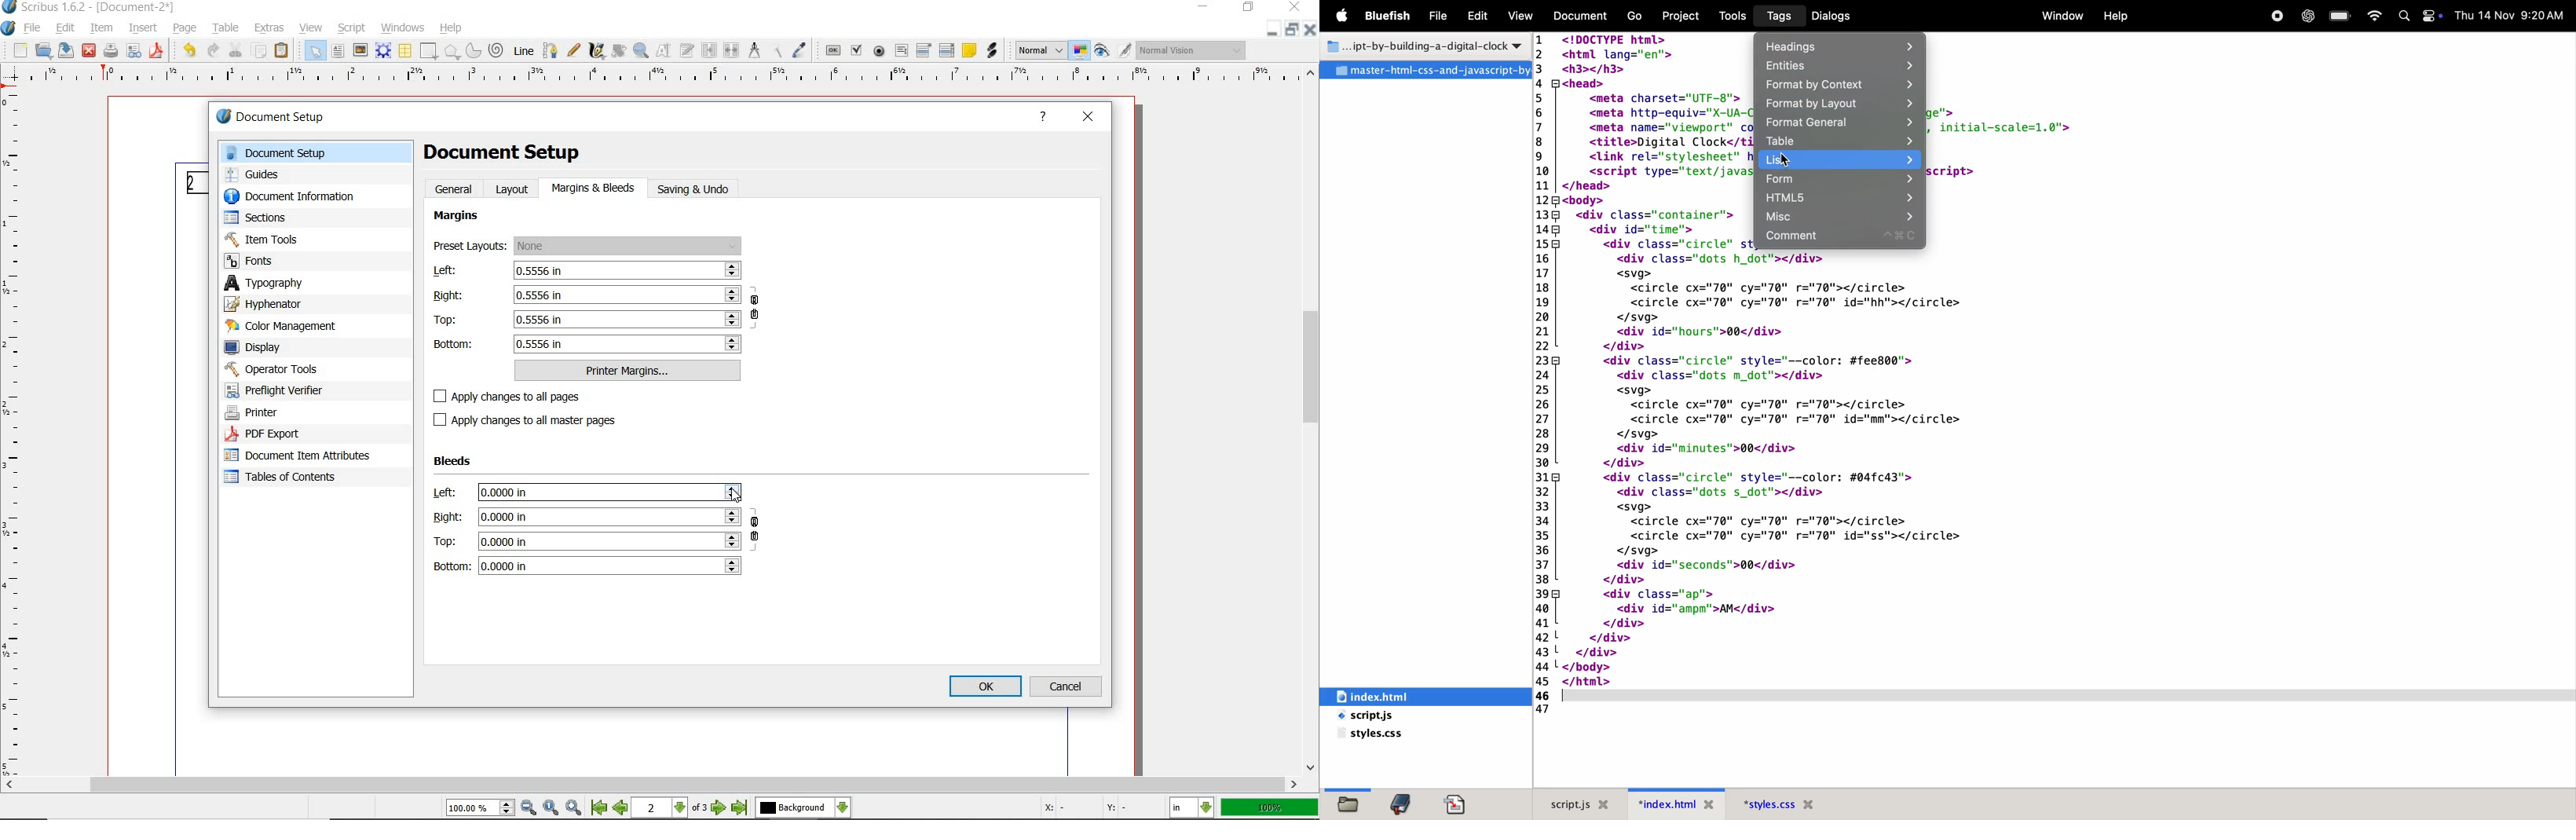  Describe the element at coordinates (1086, 809) in the screenshot. I see `Curspr Coordinates` at that location.